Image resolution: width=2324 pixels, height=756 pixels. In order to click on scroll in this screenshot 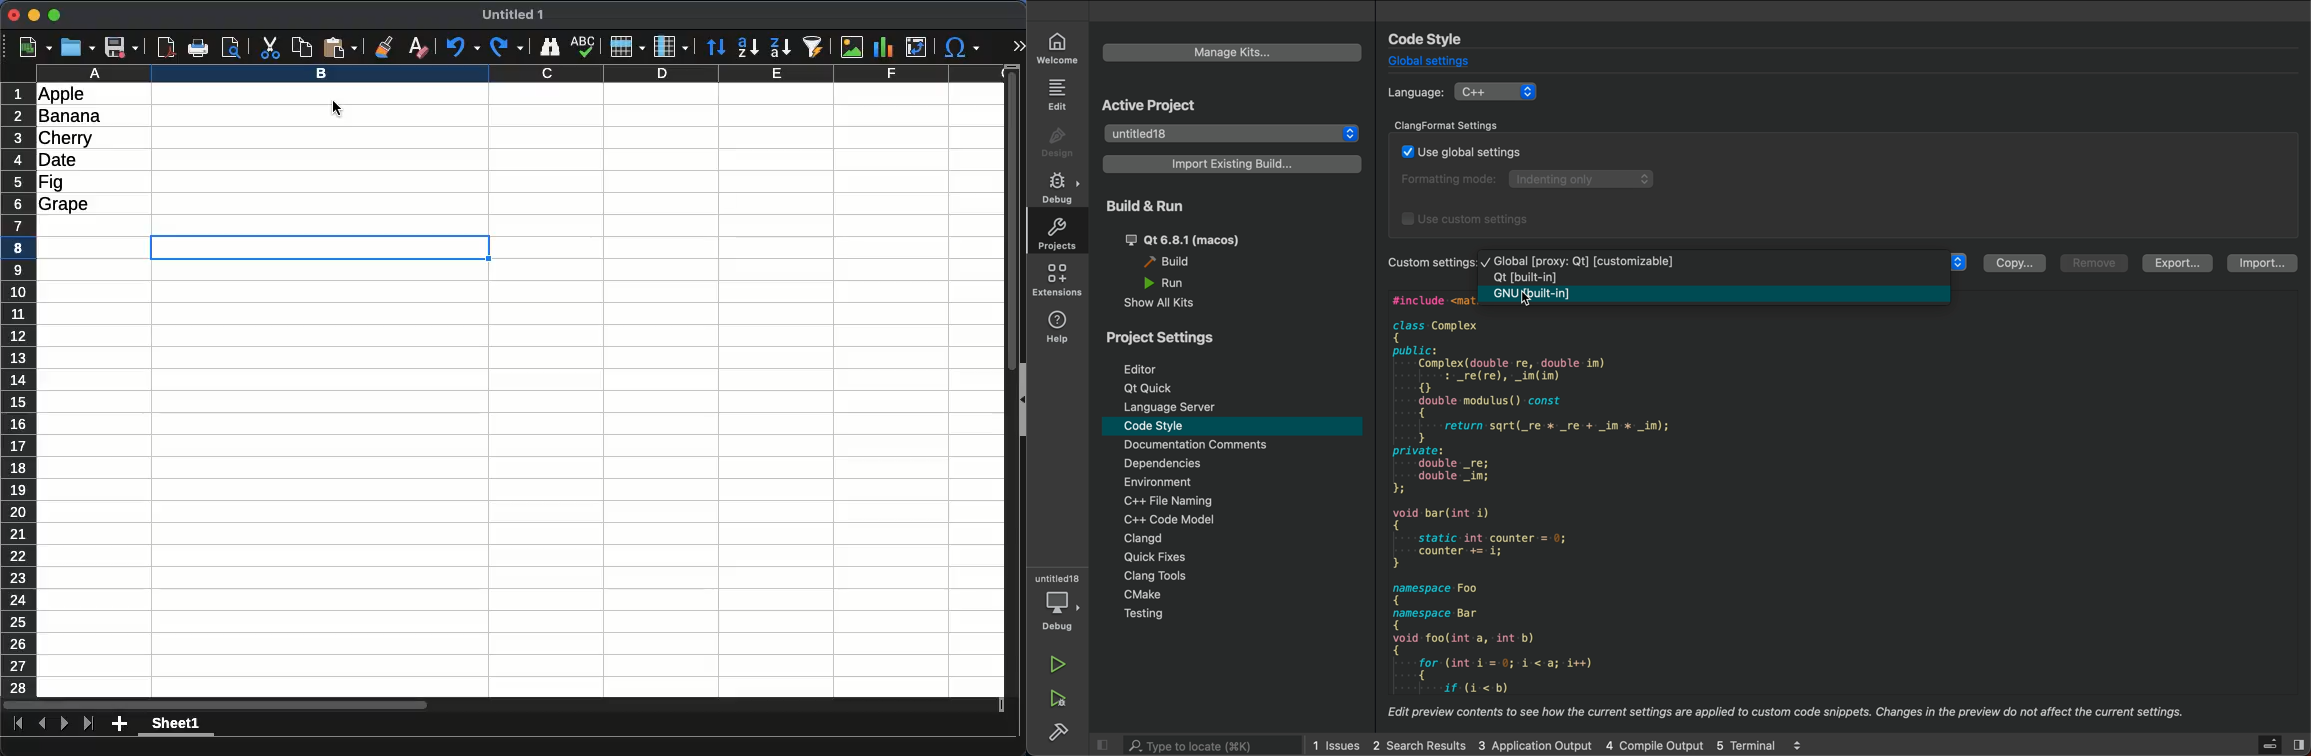, I will do `click(503, 705)`.